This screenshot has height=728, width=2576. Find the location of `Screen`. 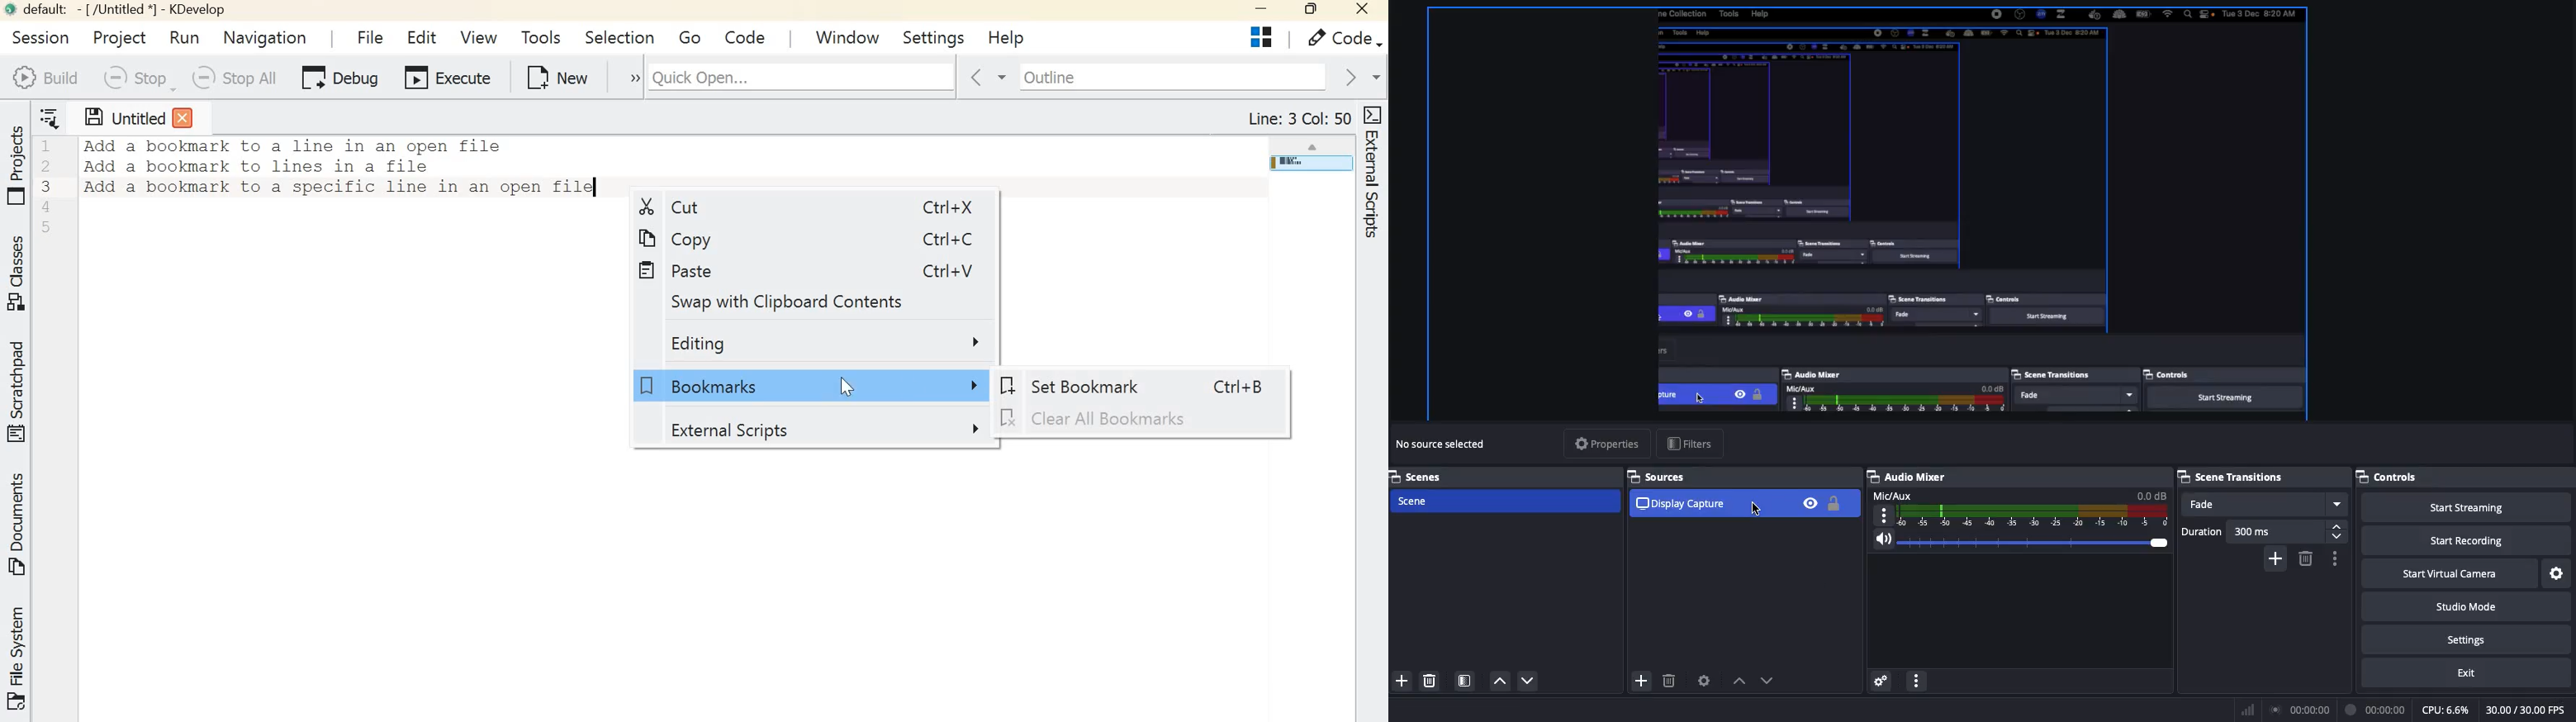

Screen is located at coordinates (1868, 214).